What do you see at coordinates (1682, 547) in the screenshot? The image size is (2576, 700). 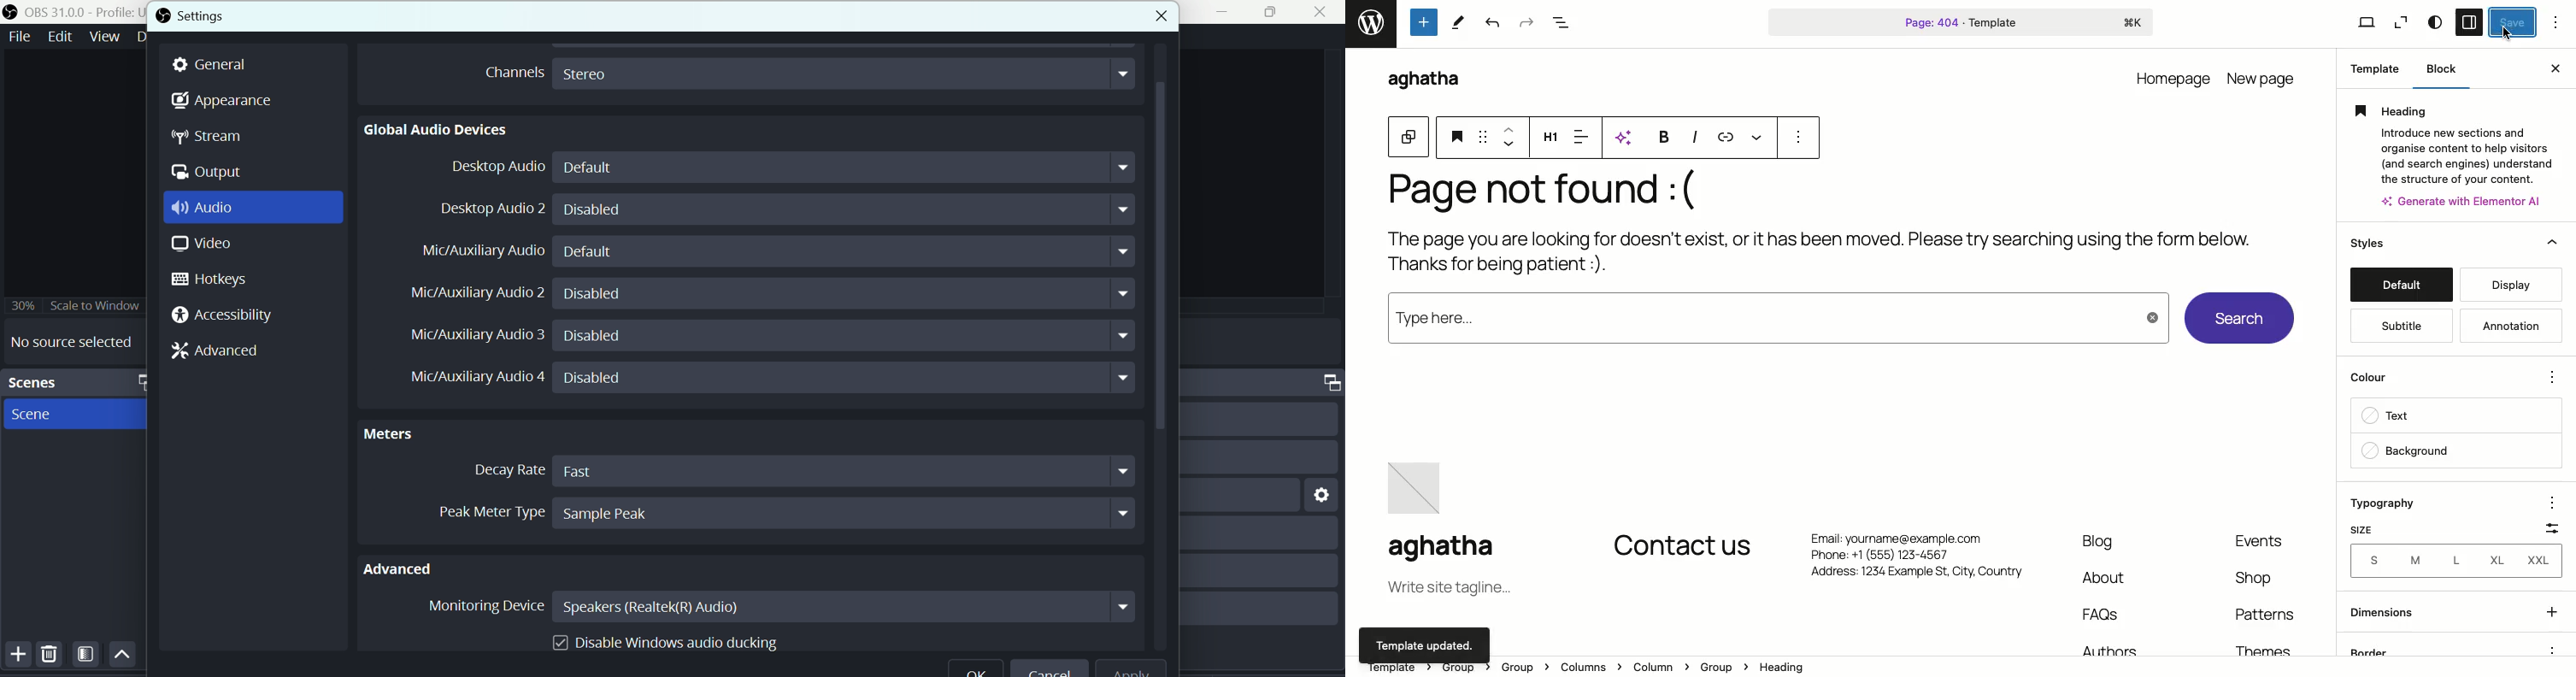 I see `Contact us` at bounding box center [1682, 547].